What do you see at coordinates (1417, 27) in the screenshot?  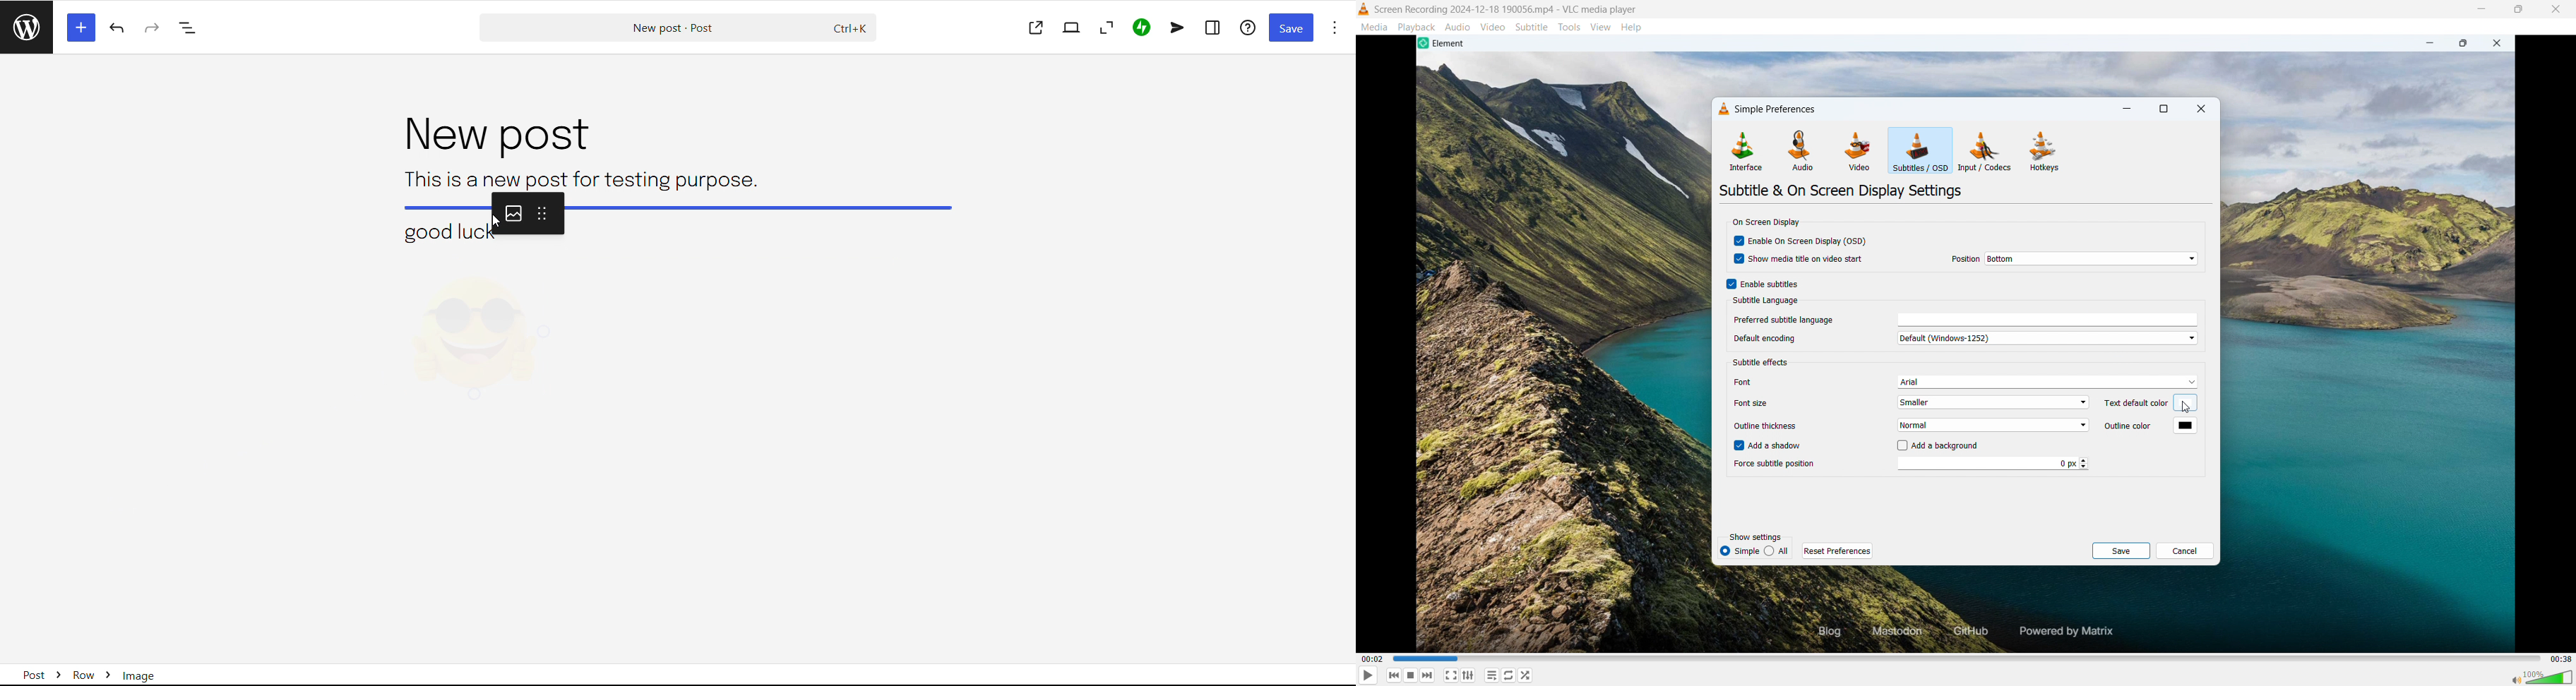 I see `Playback ` at bounding box center [1417, 27].